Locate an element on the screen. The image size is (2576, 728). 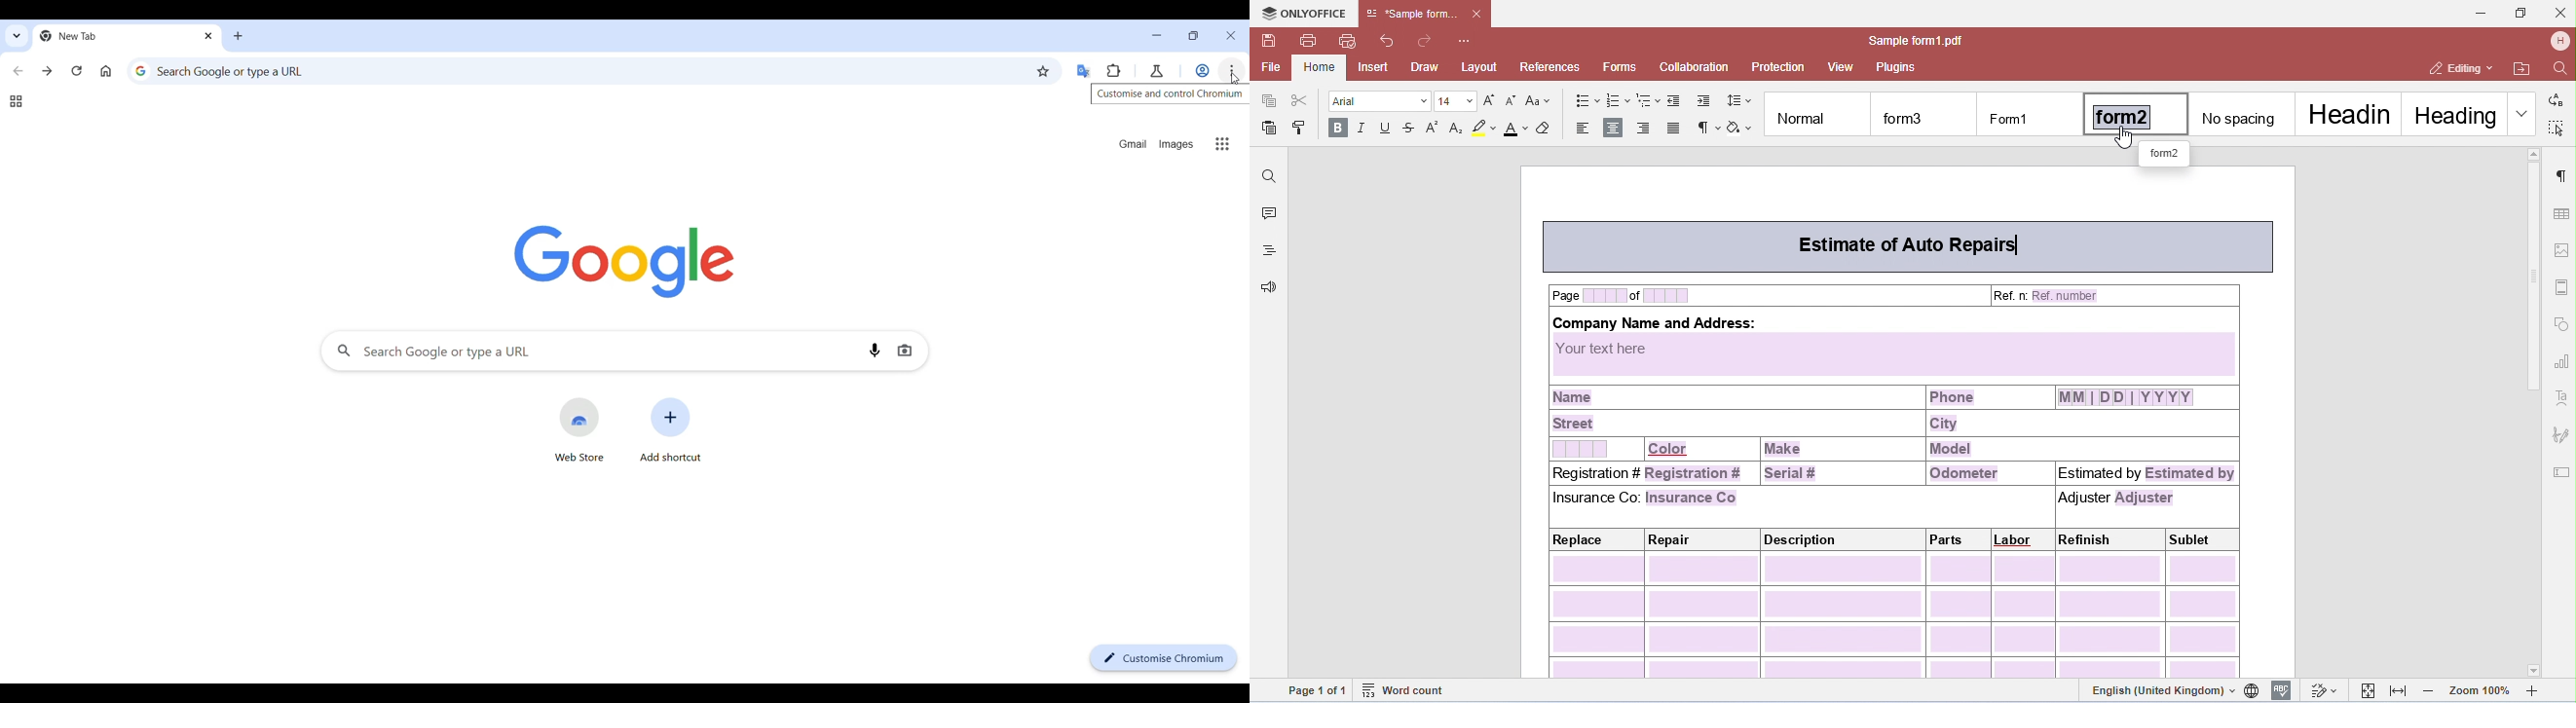
google is located at coordinates (625, 262).